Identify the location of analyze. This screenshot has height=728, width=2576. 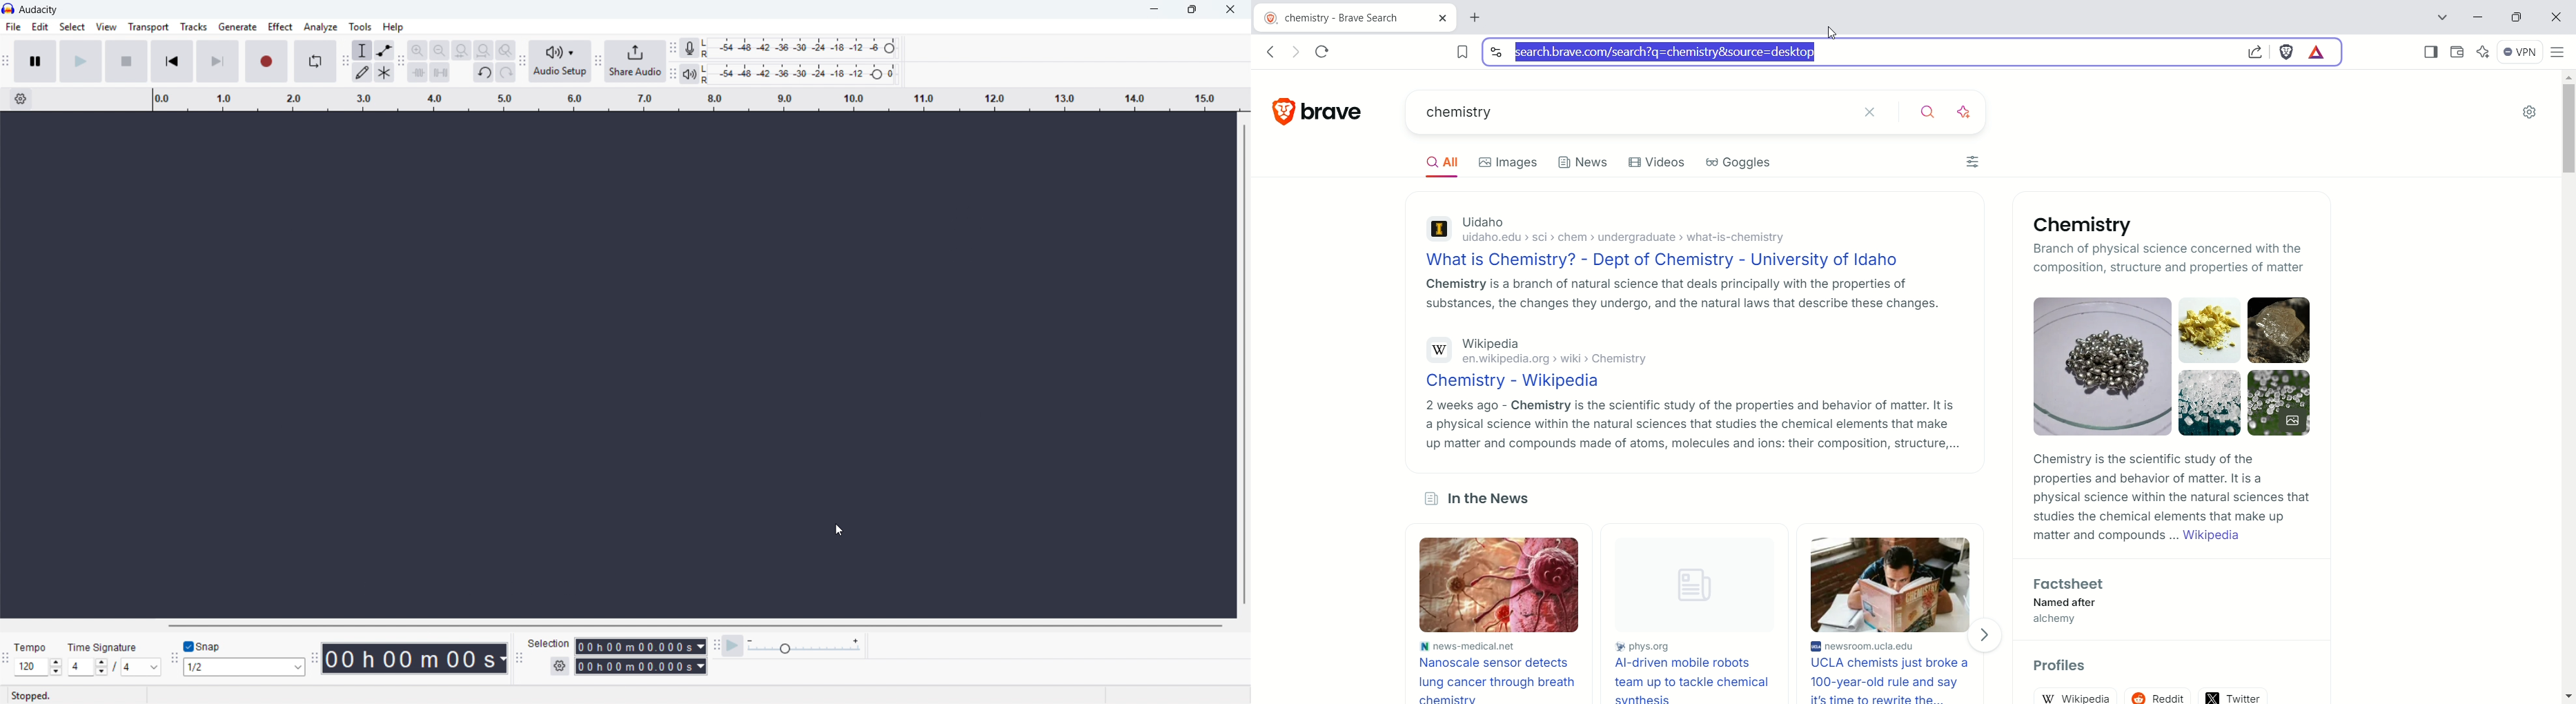
(321, 27).